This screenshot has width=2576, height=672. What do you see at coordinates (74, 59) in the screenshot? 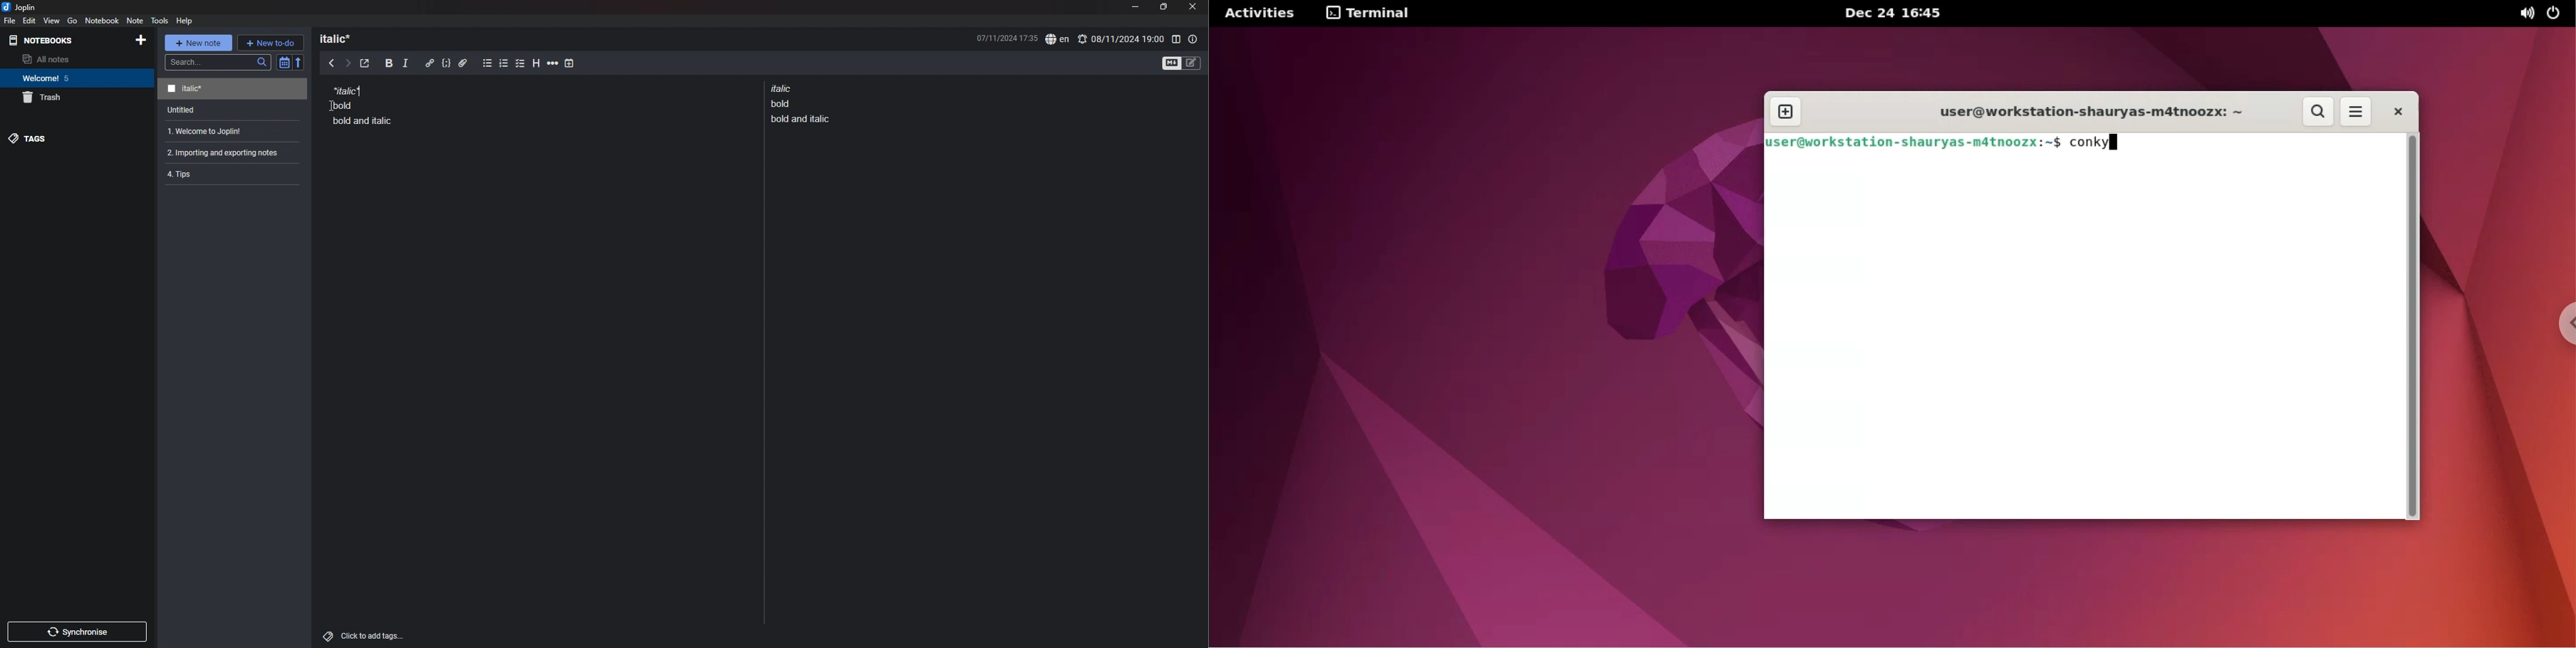
I see `all notes` at bounding box center [74, 59].